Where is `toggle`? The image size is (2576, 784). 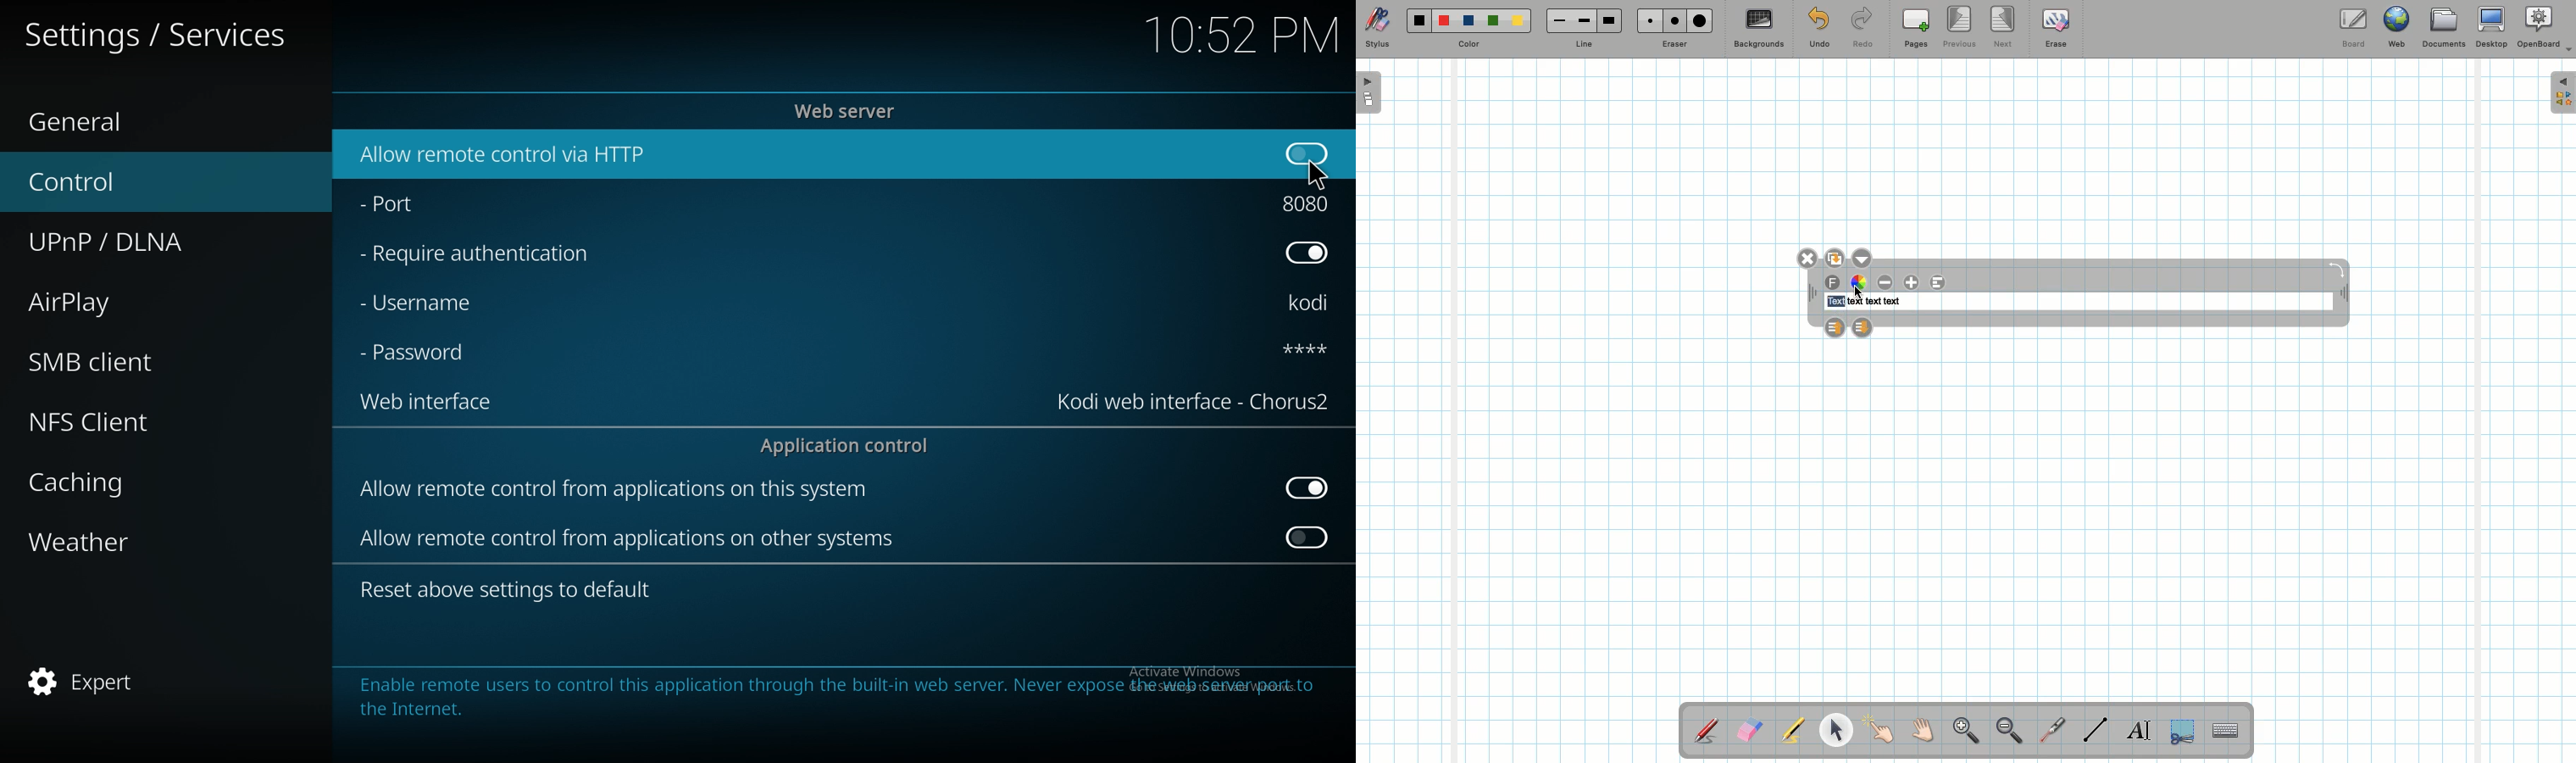 toggle is located at coordinates (1308, 488).